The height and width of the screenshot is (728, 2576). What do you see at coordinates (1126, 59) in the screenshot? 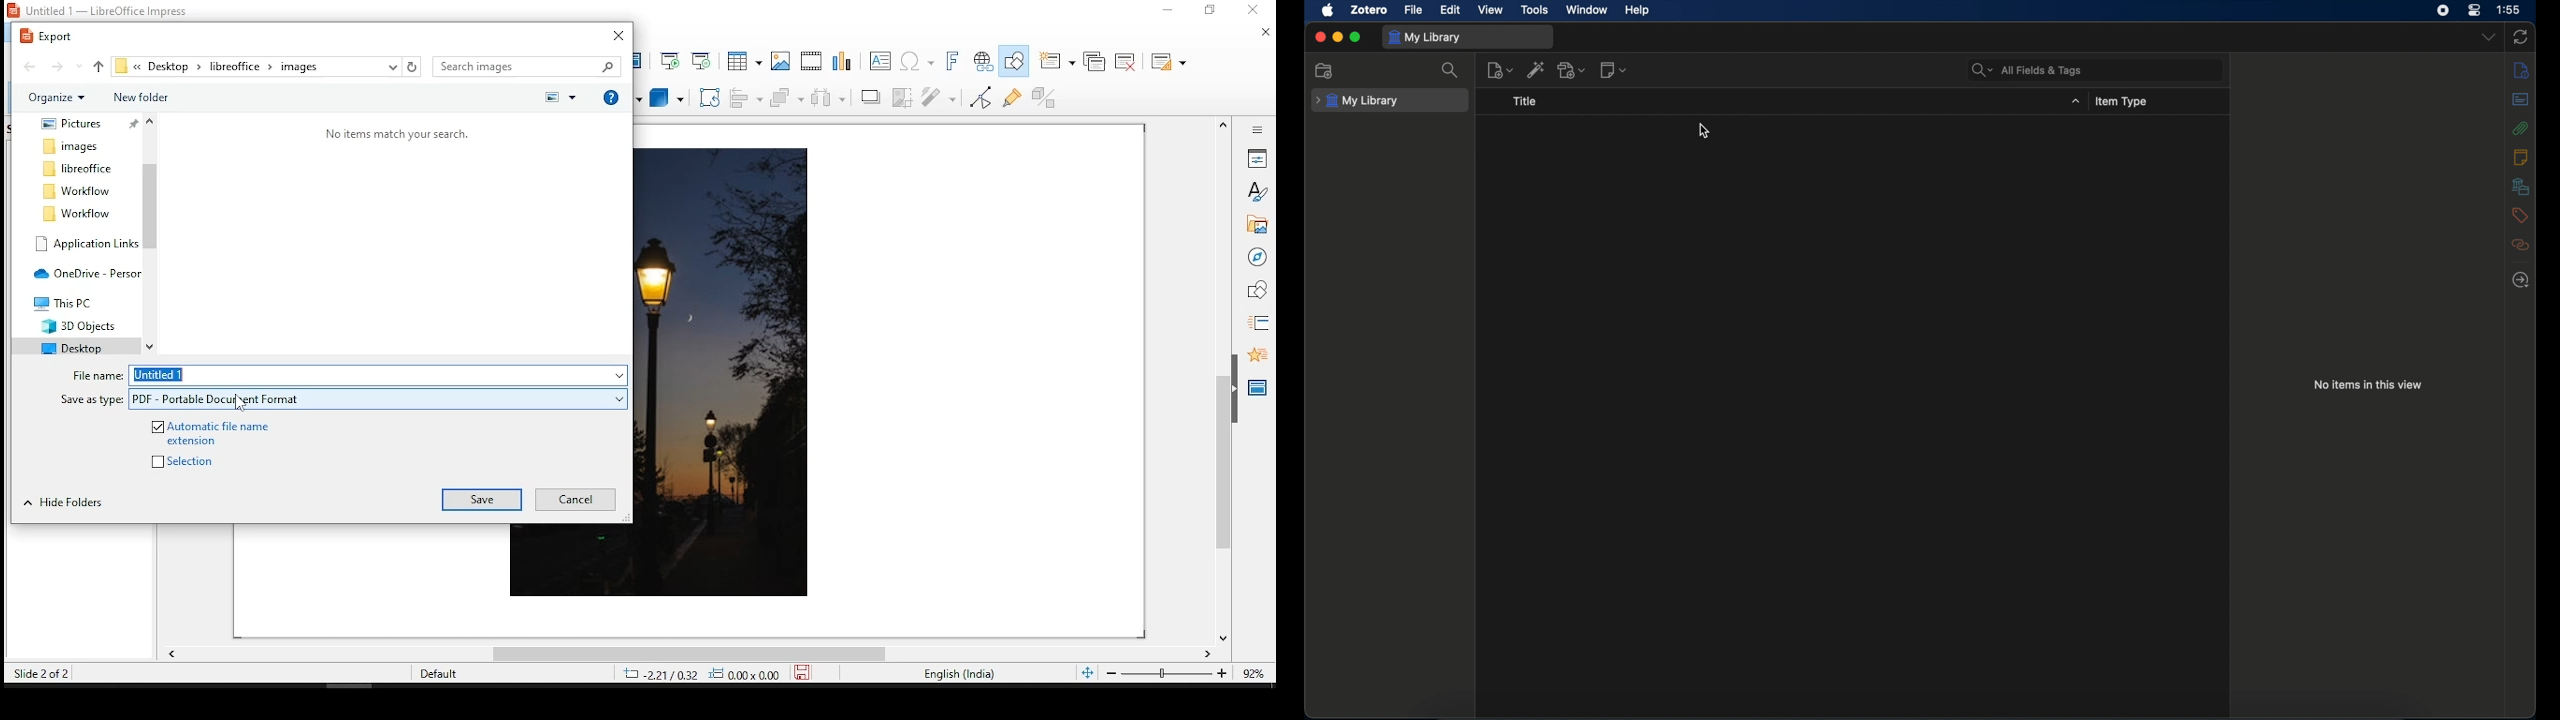
I see `delete slide` at bounding box center [1126, 59].